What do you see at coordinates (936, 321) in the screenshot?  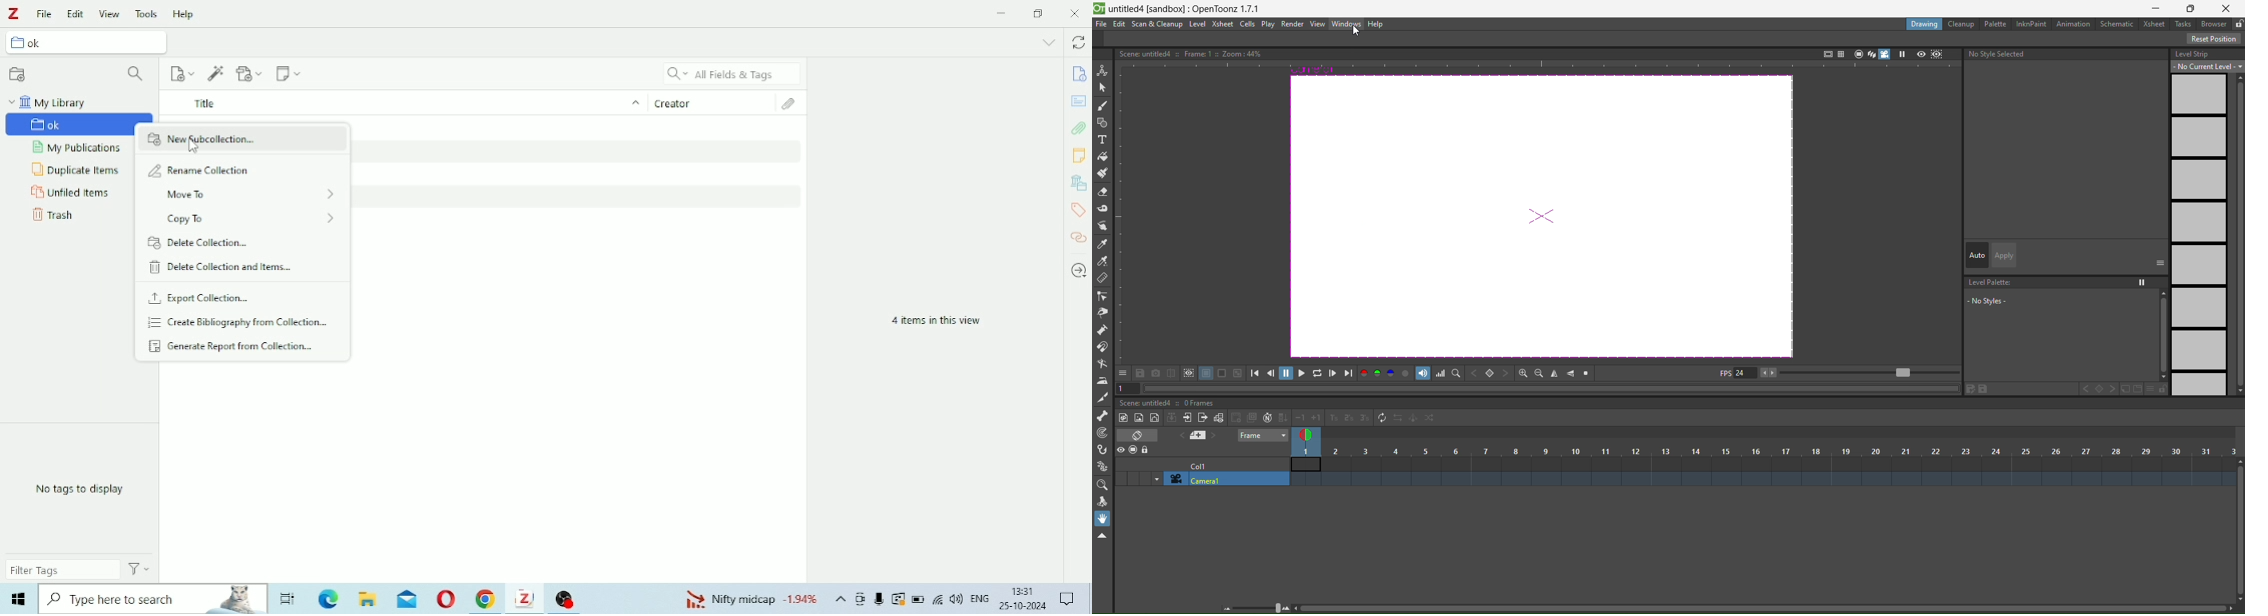 I see `4 items in this view` at bounding box center [936, 321].